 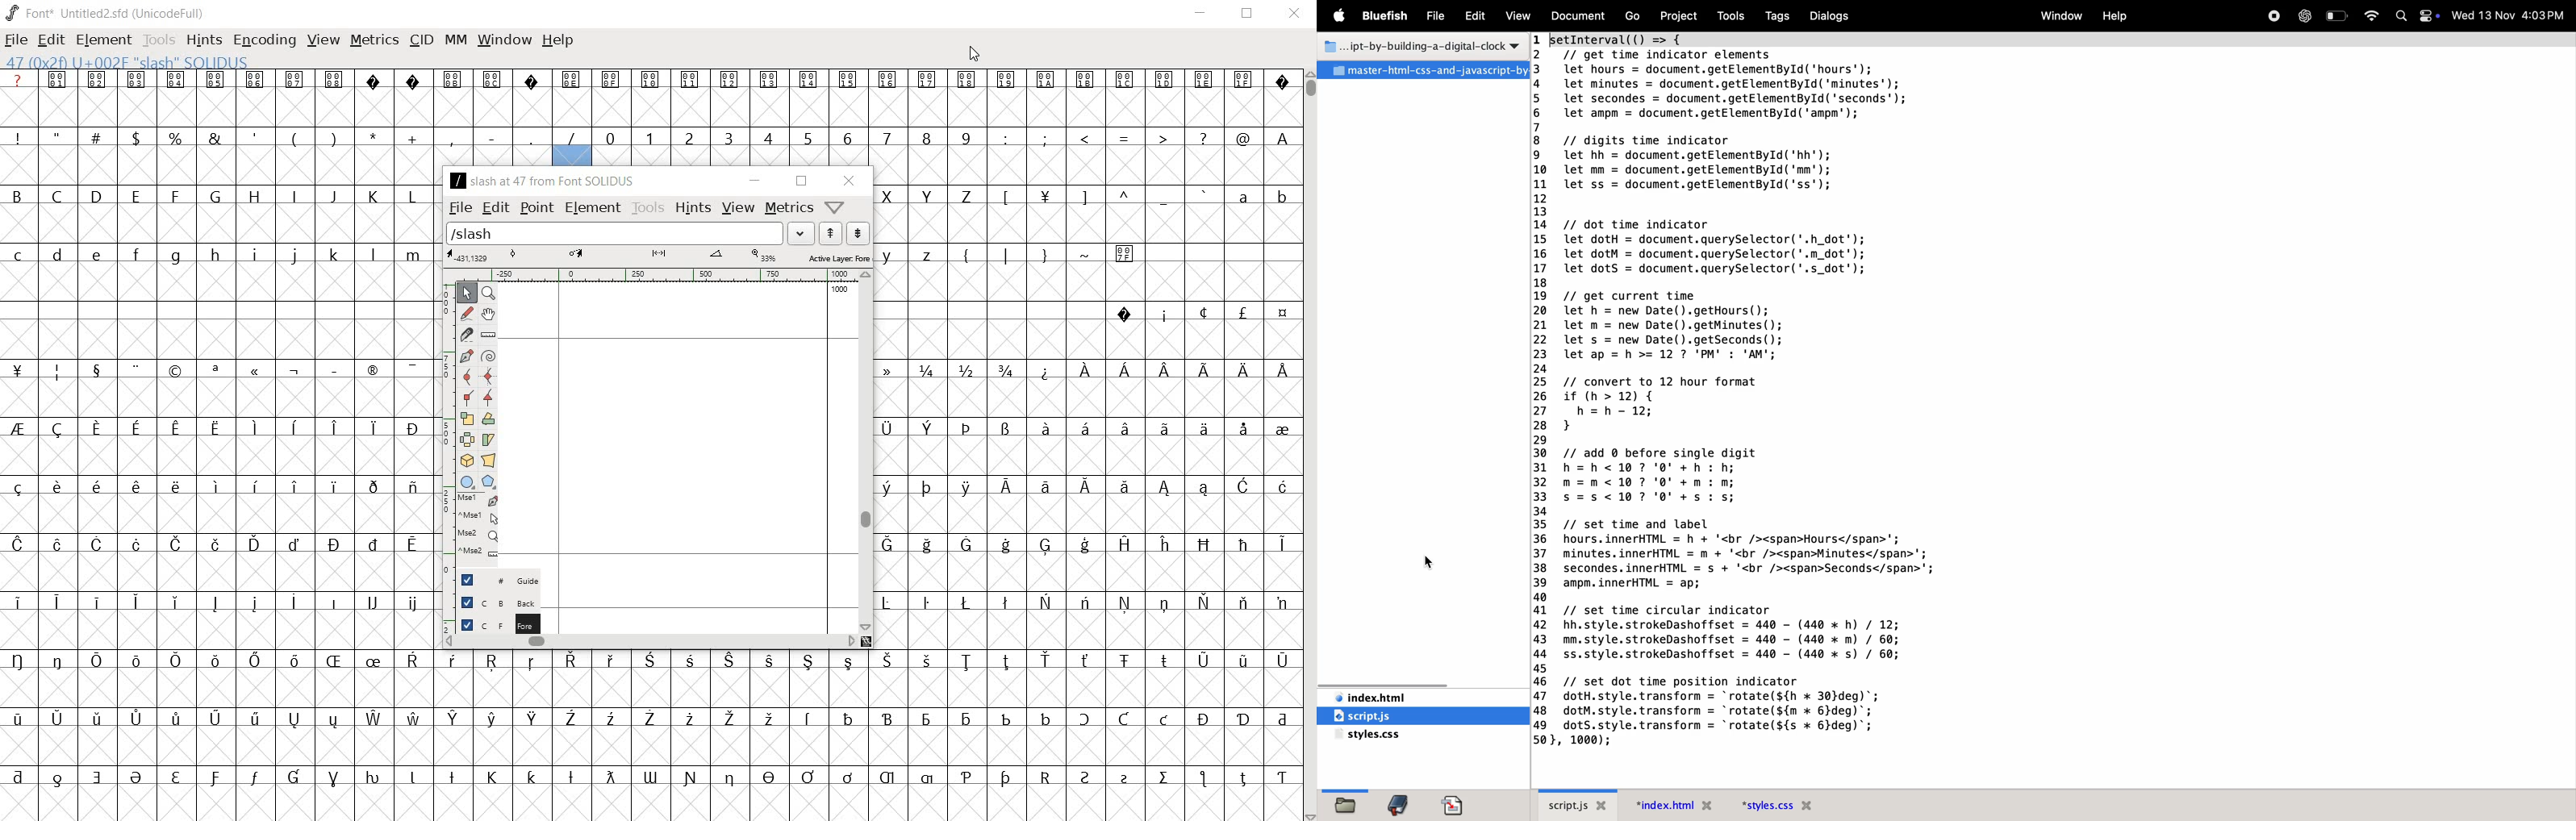 I want to click on empty cells, so click(x=219, y=573).